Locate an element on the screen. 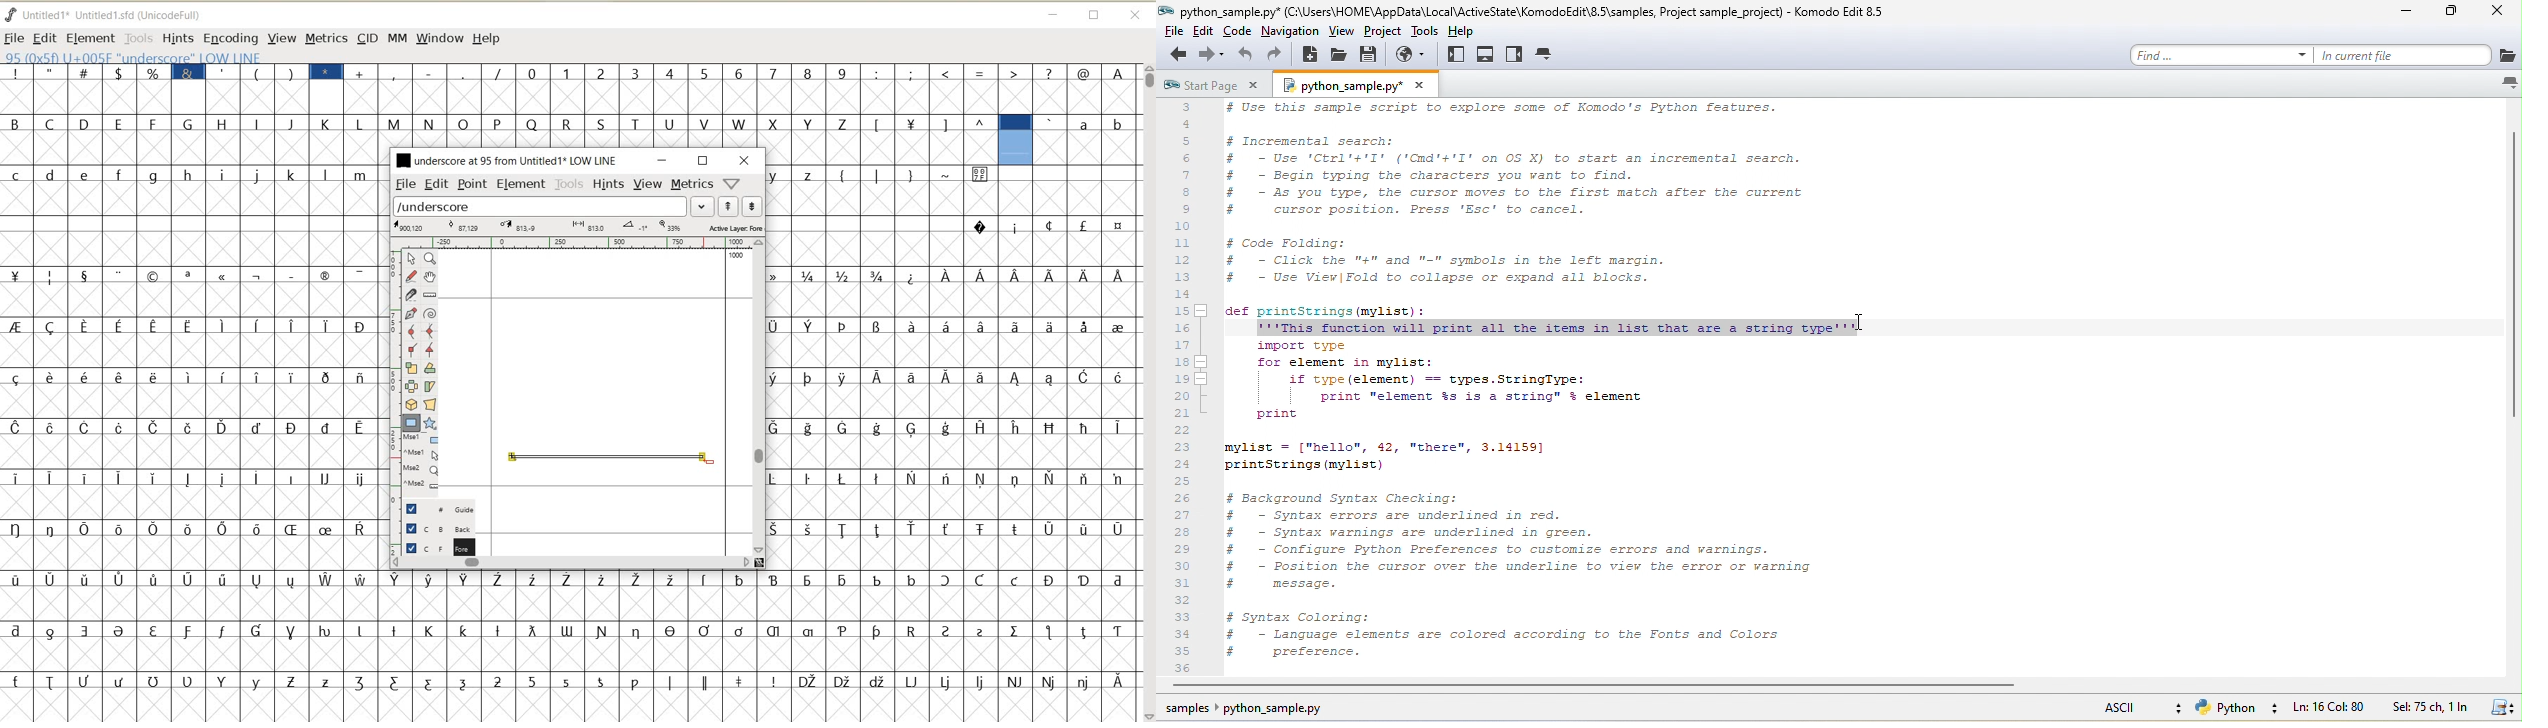 This screenshot has width=2548, height=728. Add a corner point is located at coordinates (412, 349).